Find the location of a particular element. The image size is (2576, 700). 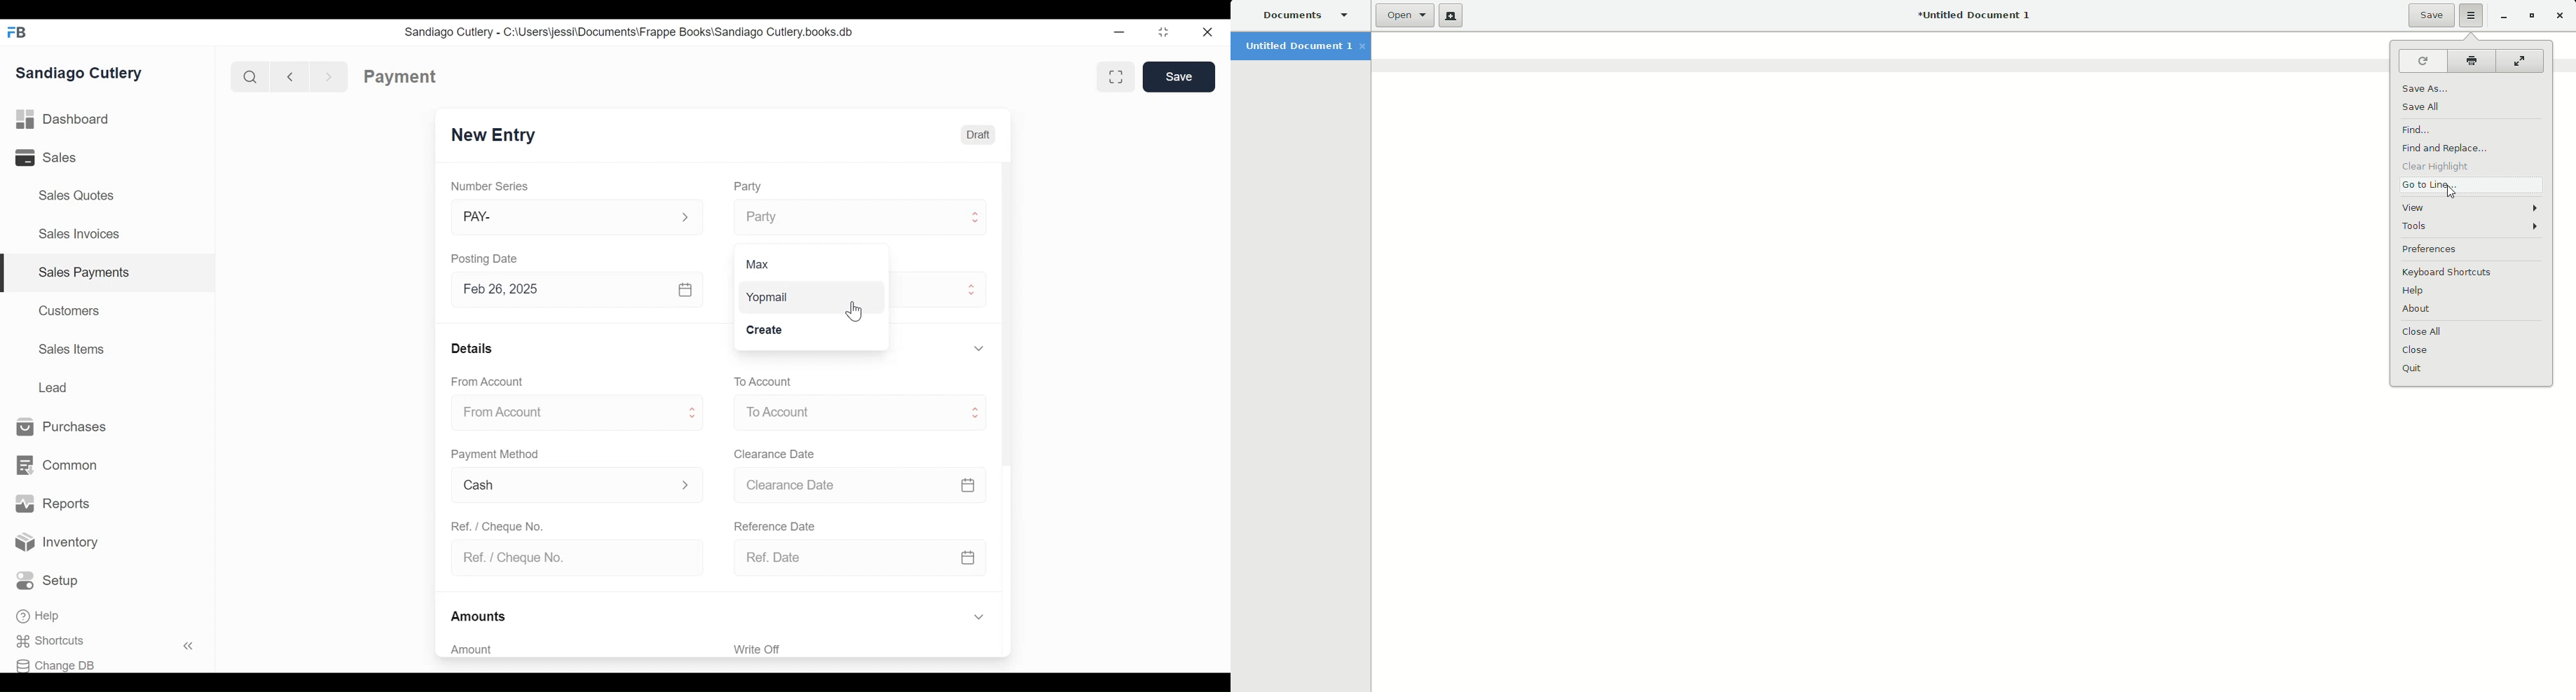

Expand is located at coordinates (978, 216).